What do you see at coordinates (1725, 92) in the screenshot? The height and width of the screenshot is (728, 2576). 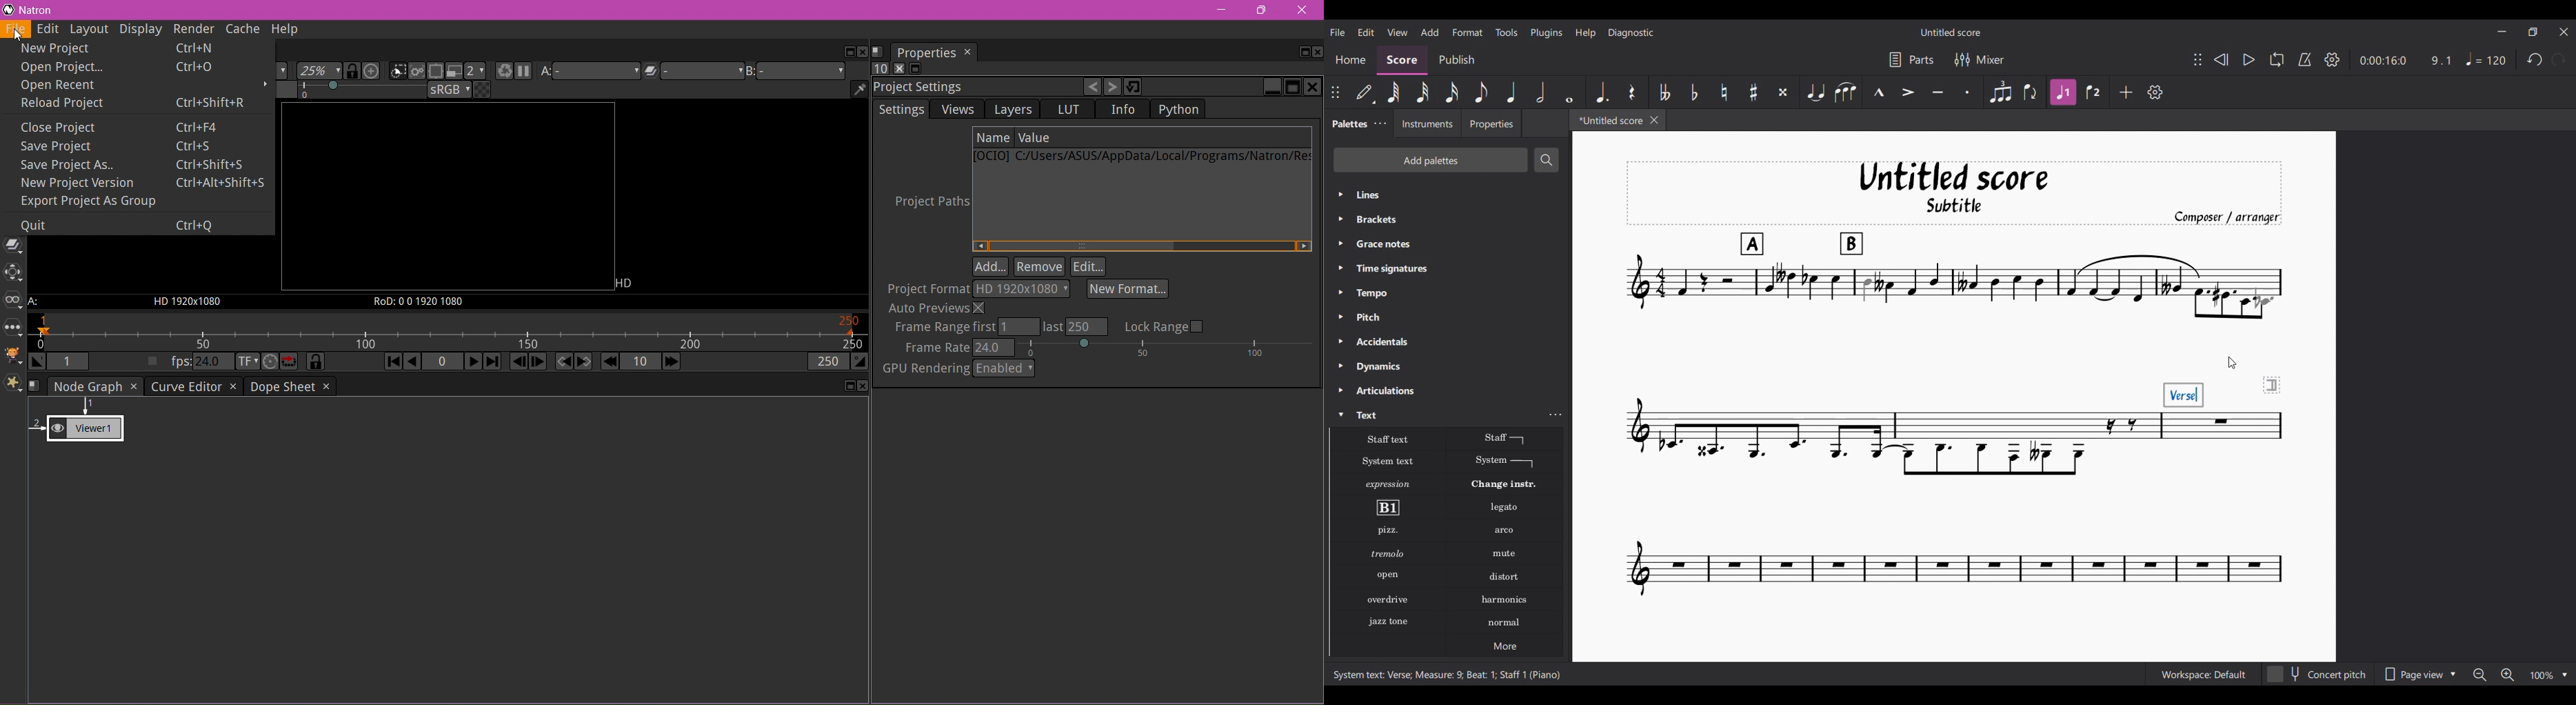 I see `Toggle natural` at bounding box center [1725, 92].